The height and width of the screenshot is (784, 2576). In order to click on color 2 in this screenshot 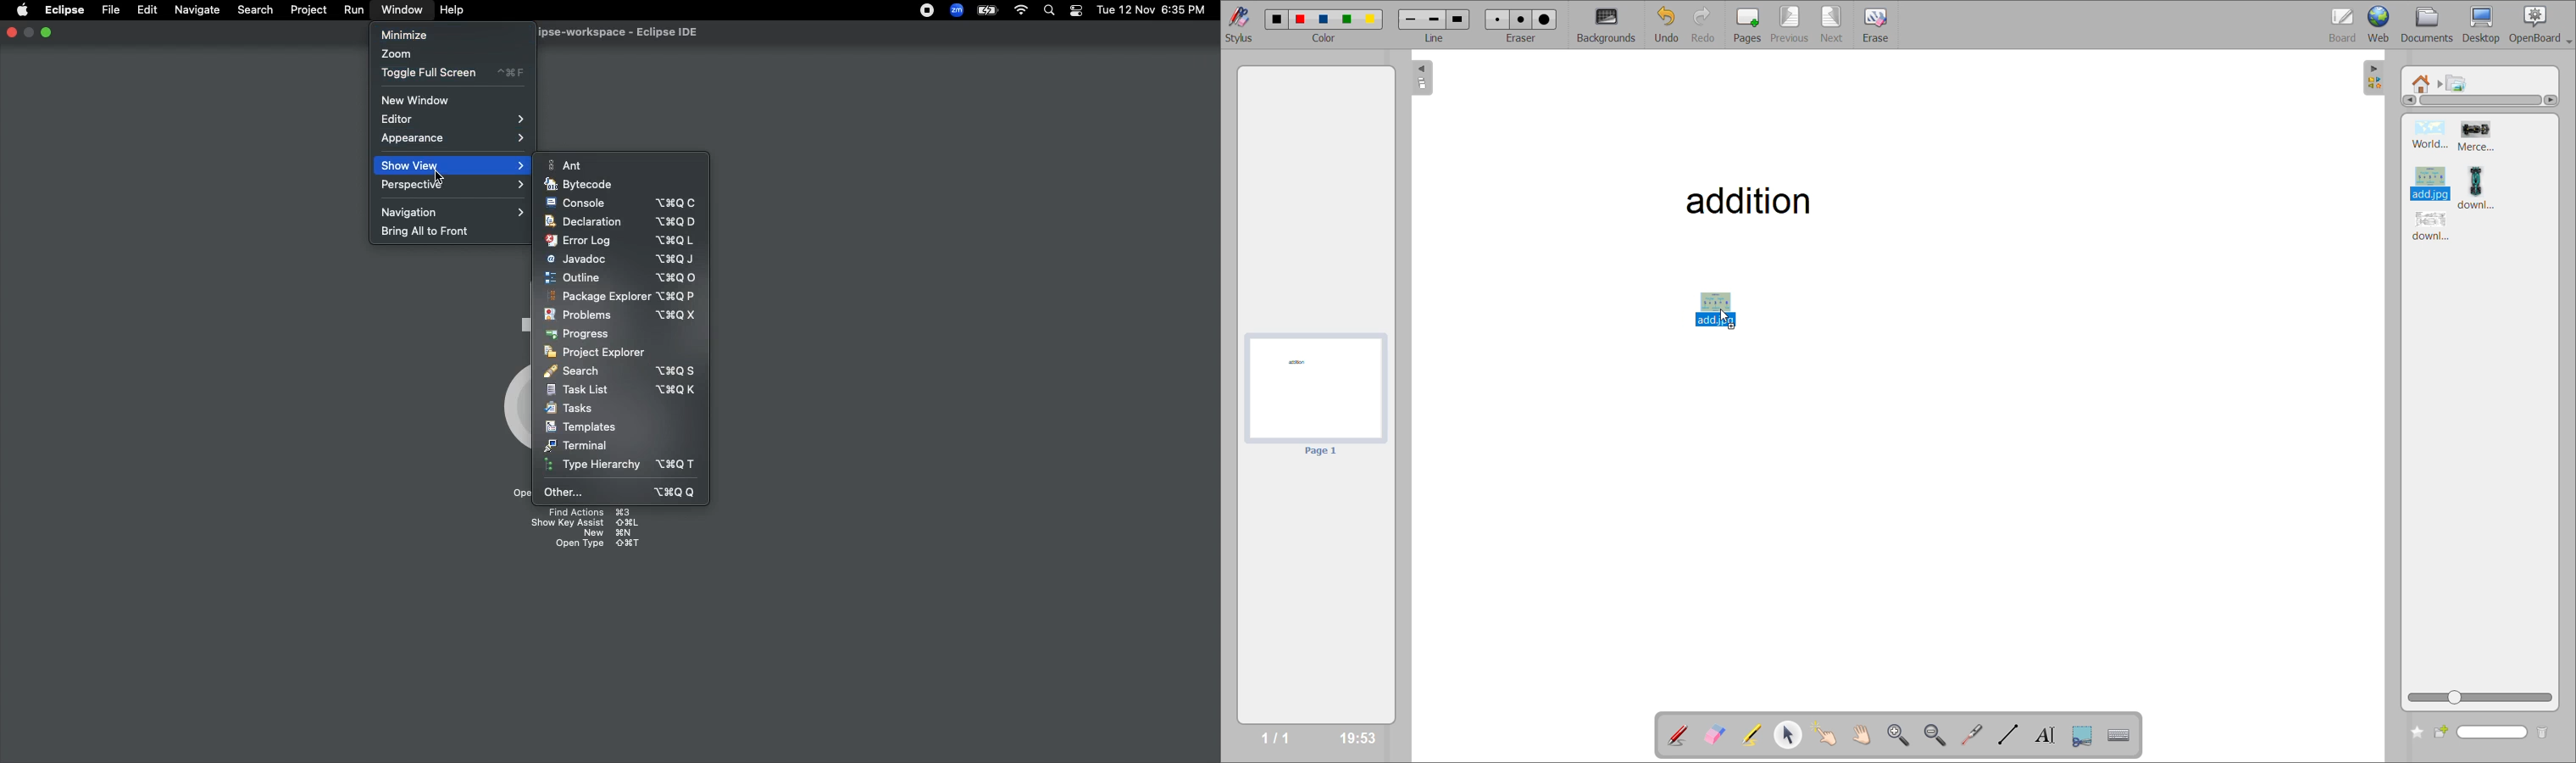, I will do `click(1301, 20)`.